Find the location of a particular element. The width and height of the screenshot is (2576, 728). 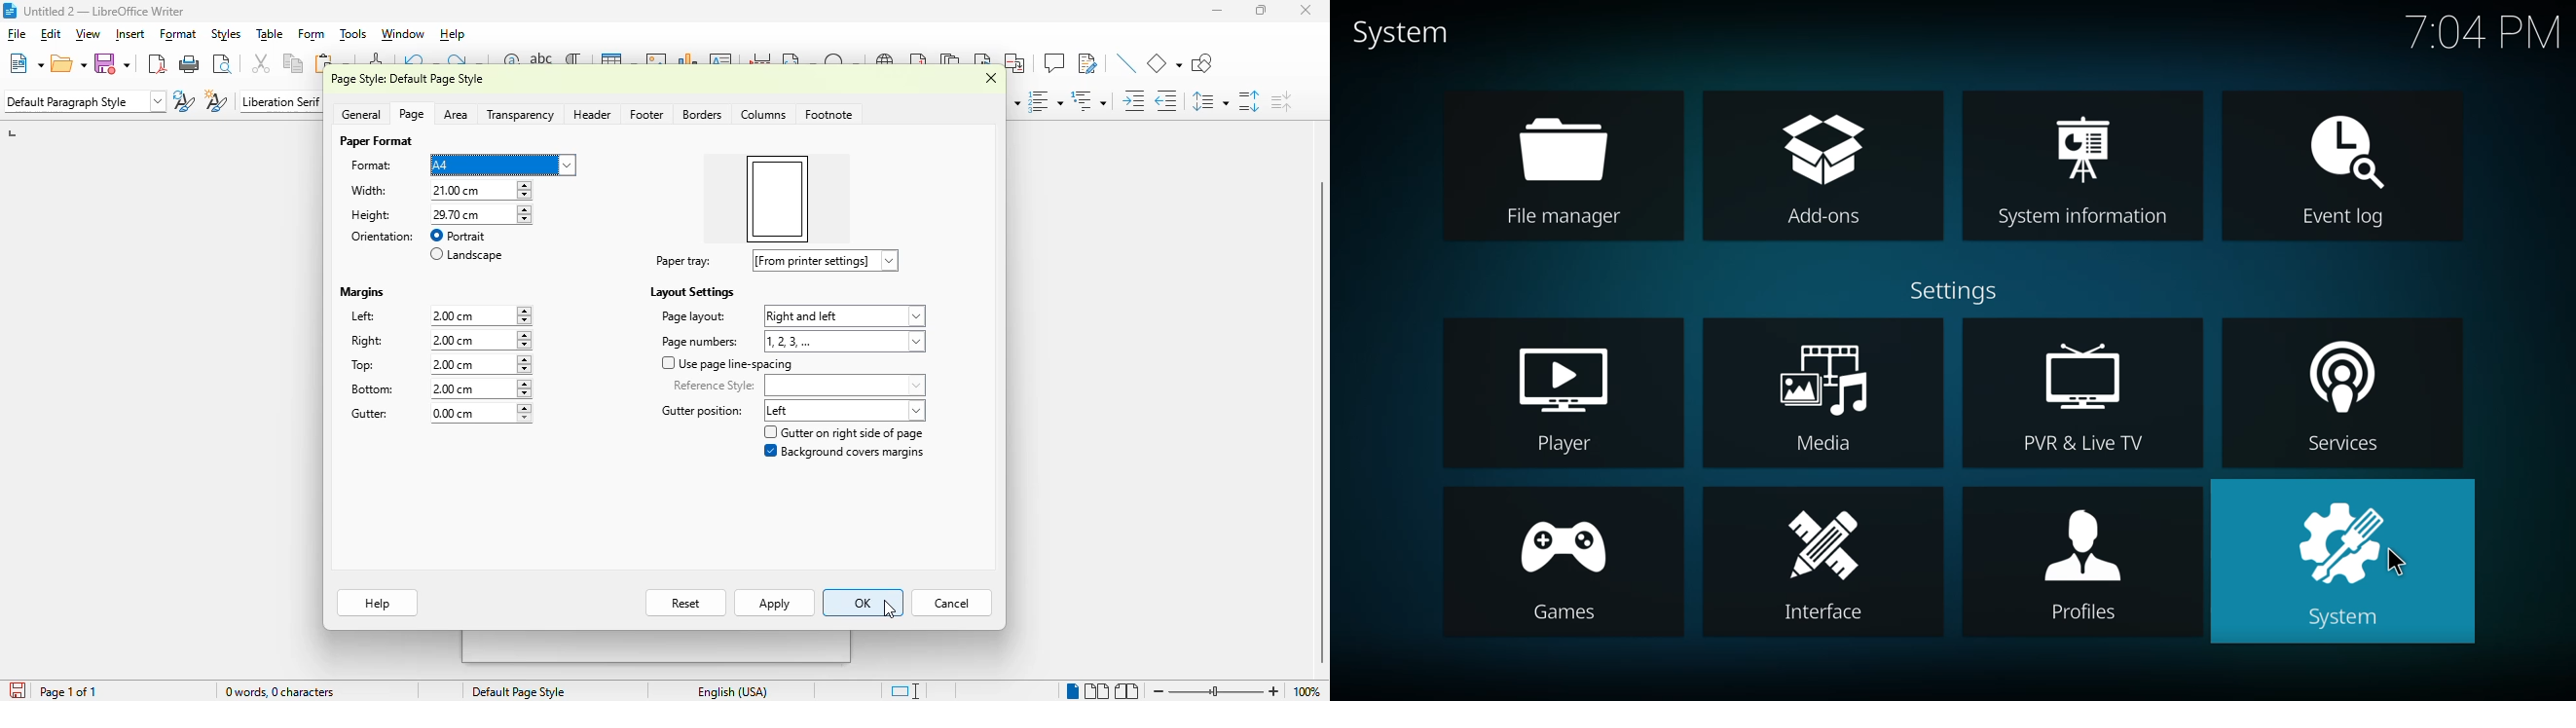

height: 14.80 cm is located at coordinates (437, 214).